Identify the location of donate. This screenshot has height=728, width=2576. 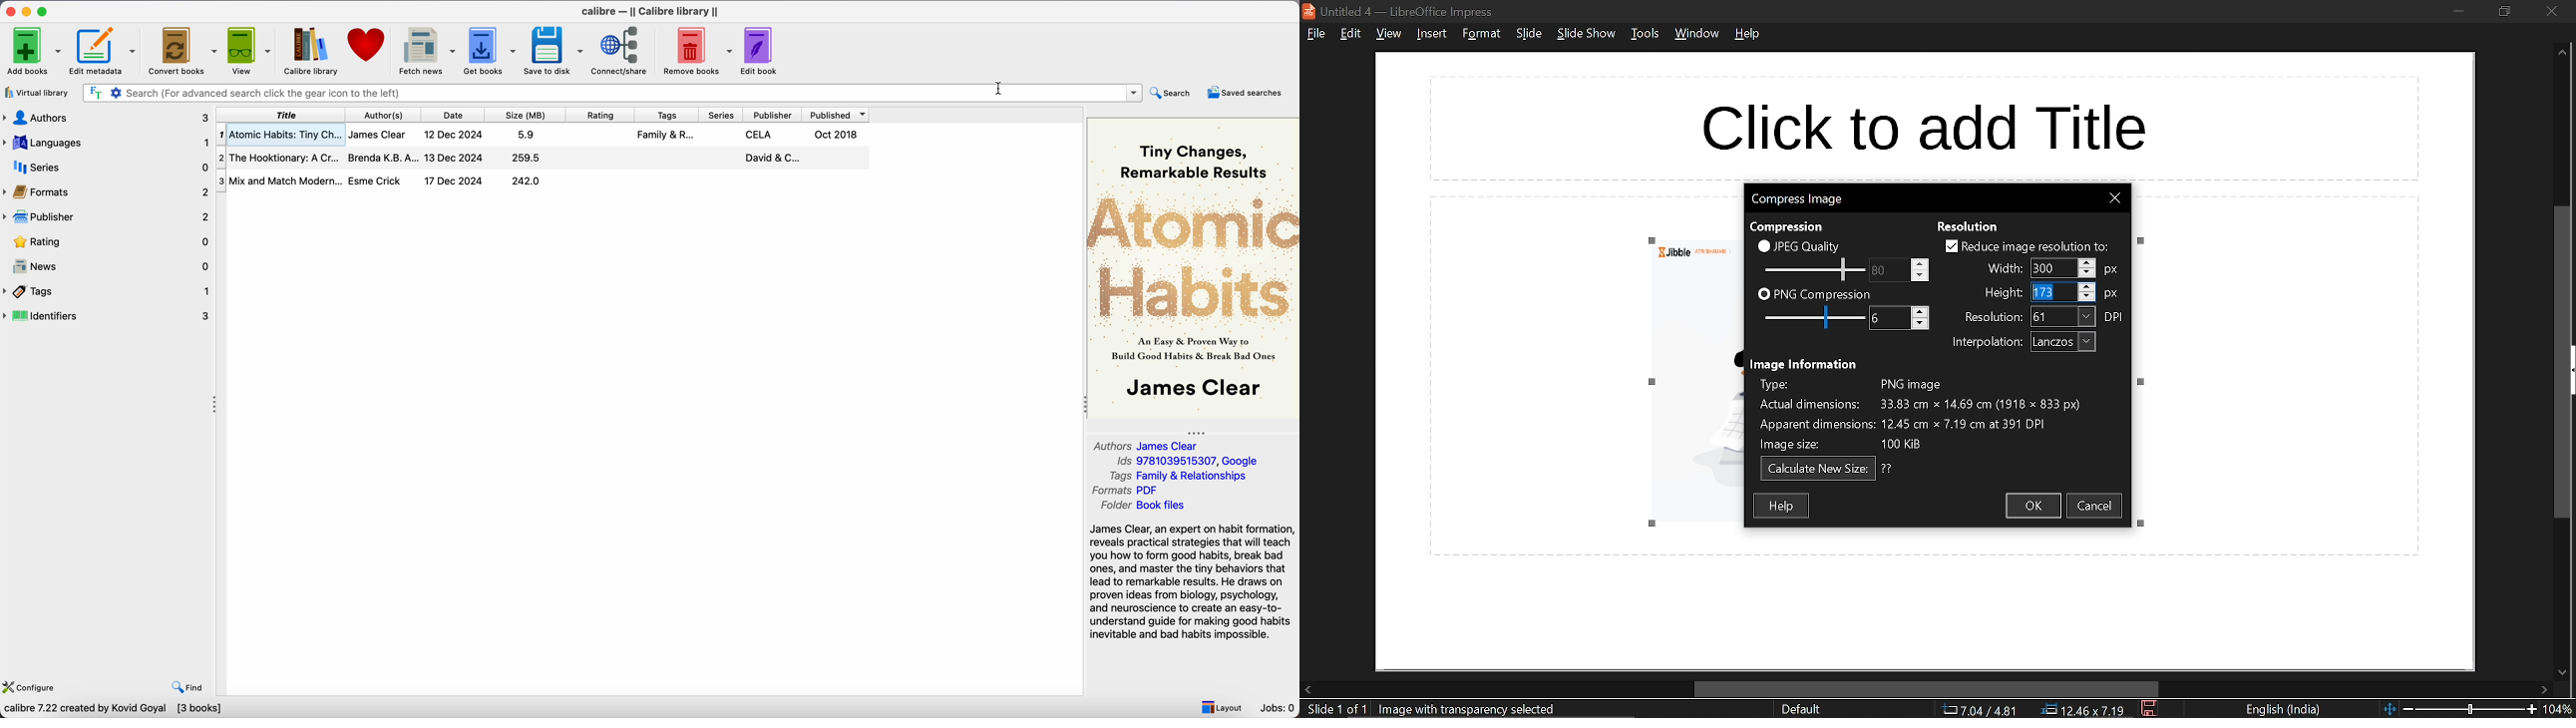
(366, 47).